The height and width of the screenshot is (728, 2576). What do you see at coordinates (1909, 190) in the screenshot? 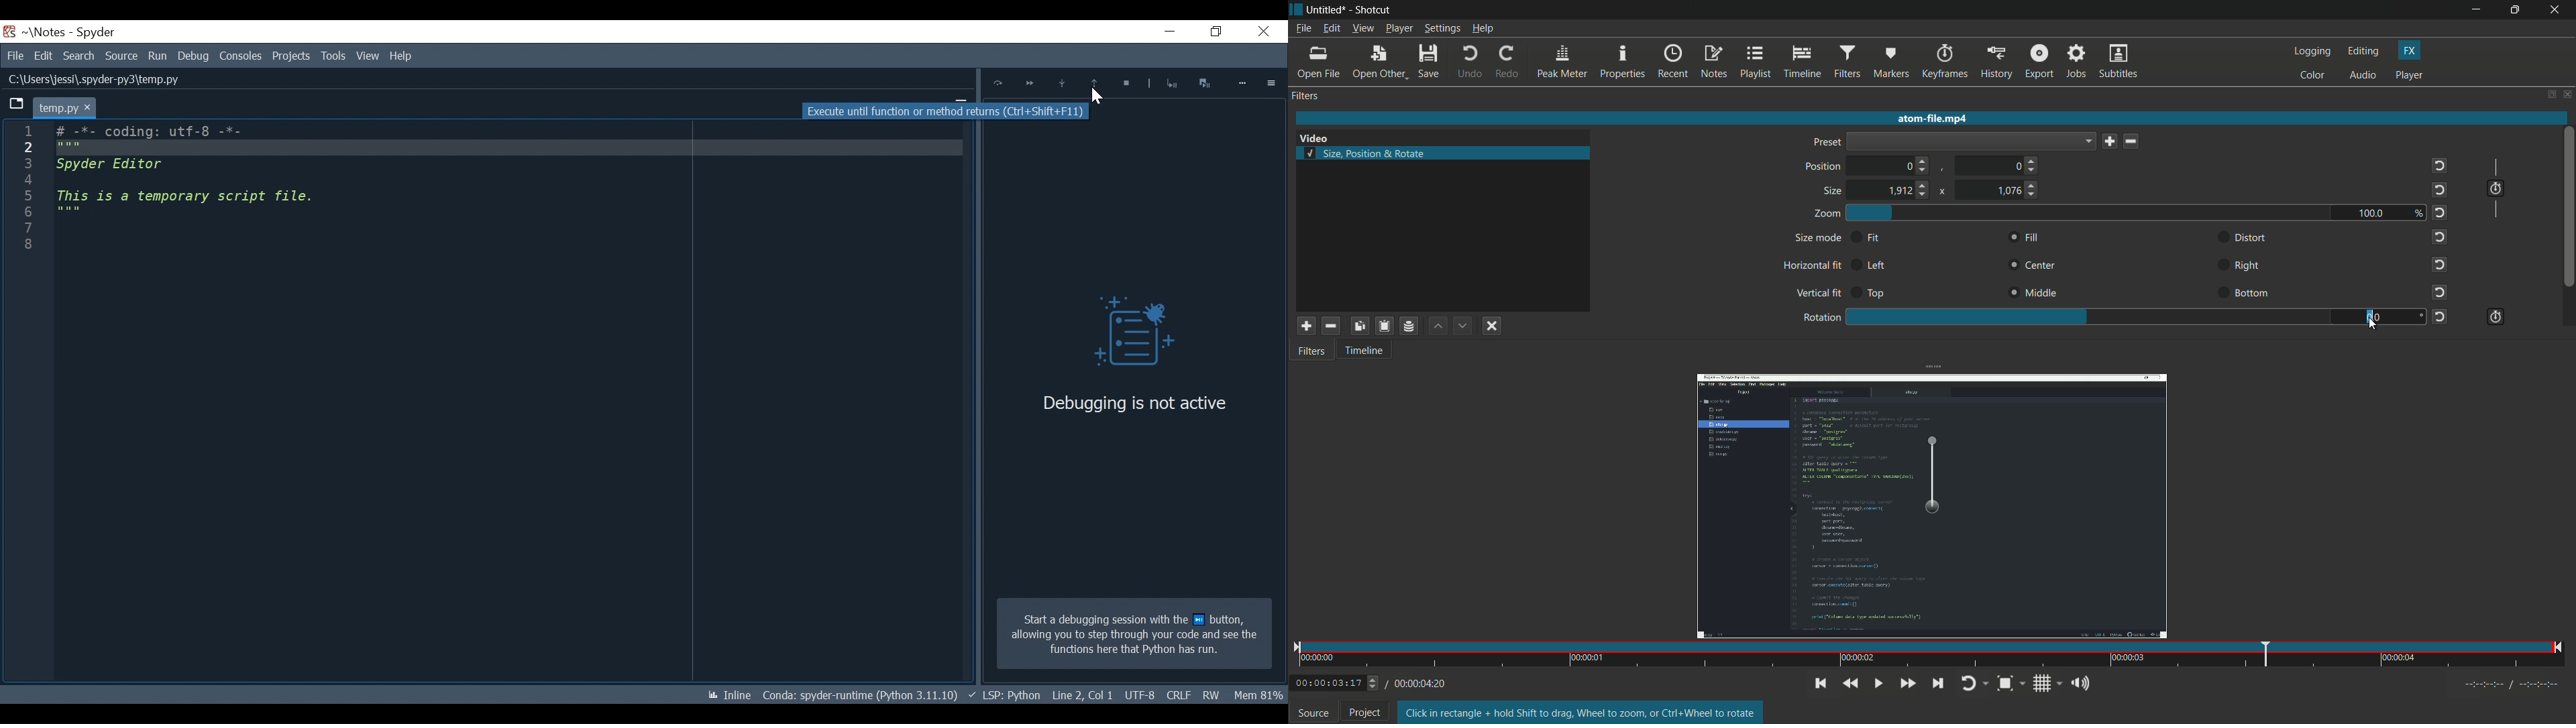
I see `1912 (choose size)` at bounding box center [1909, 190].